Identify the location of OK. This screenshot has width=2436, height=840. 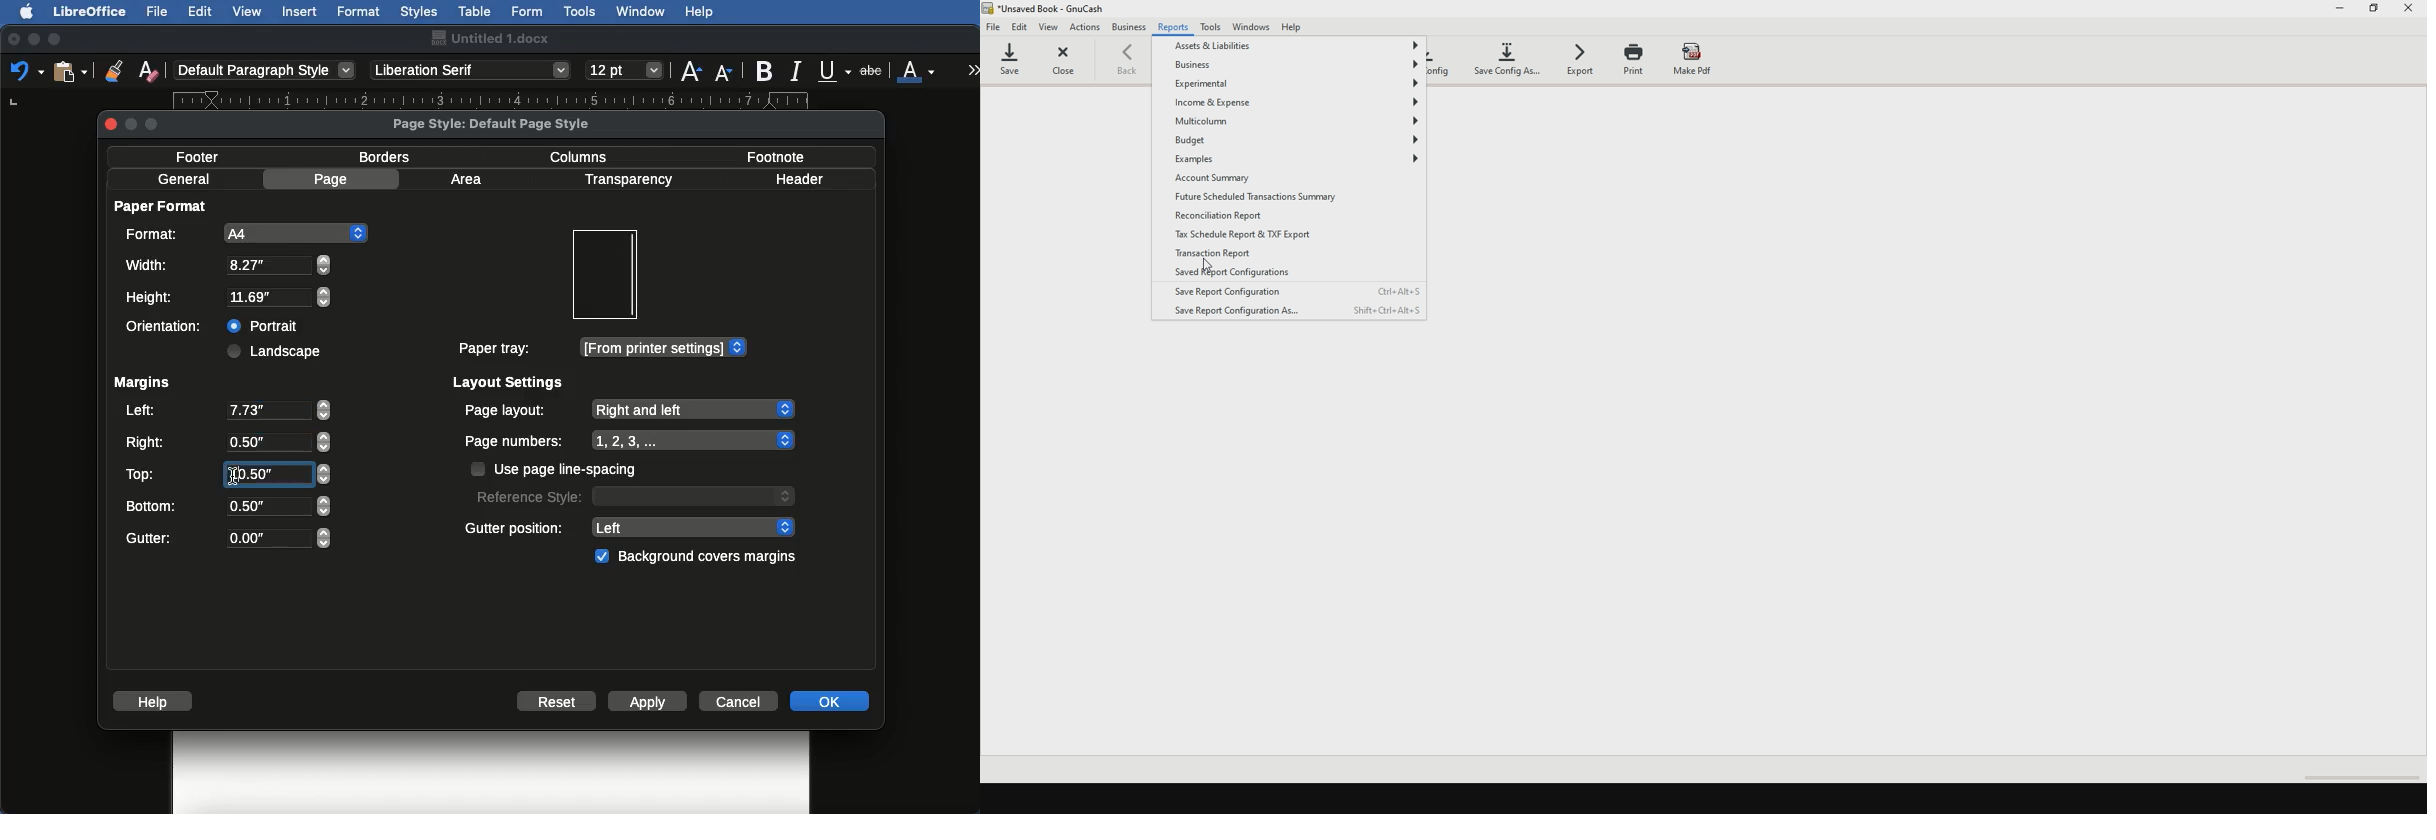
(829, 700).